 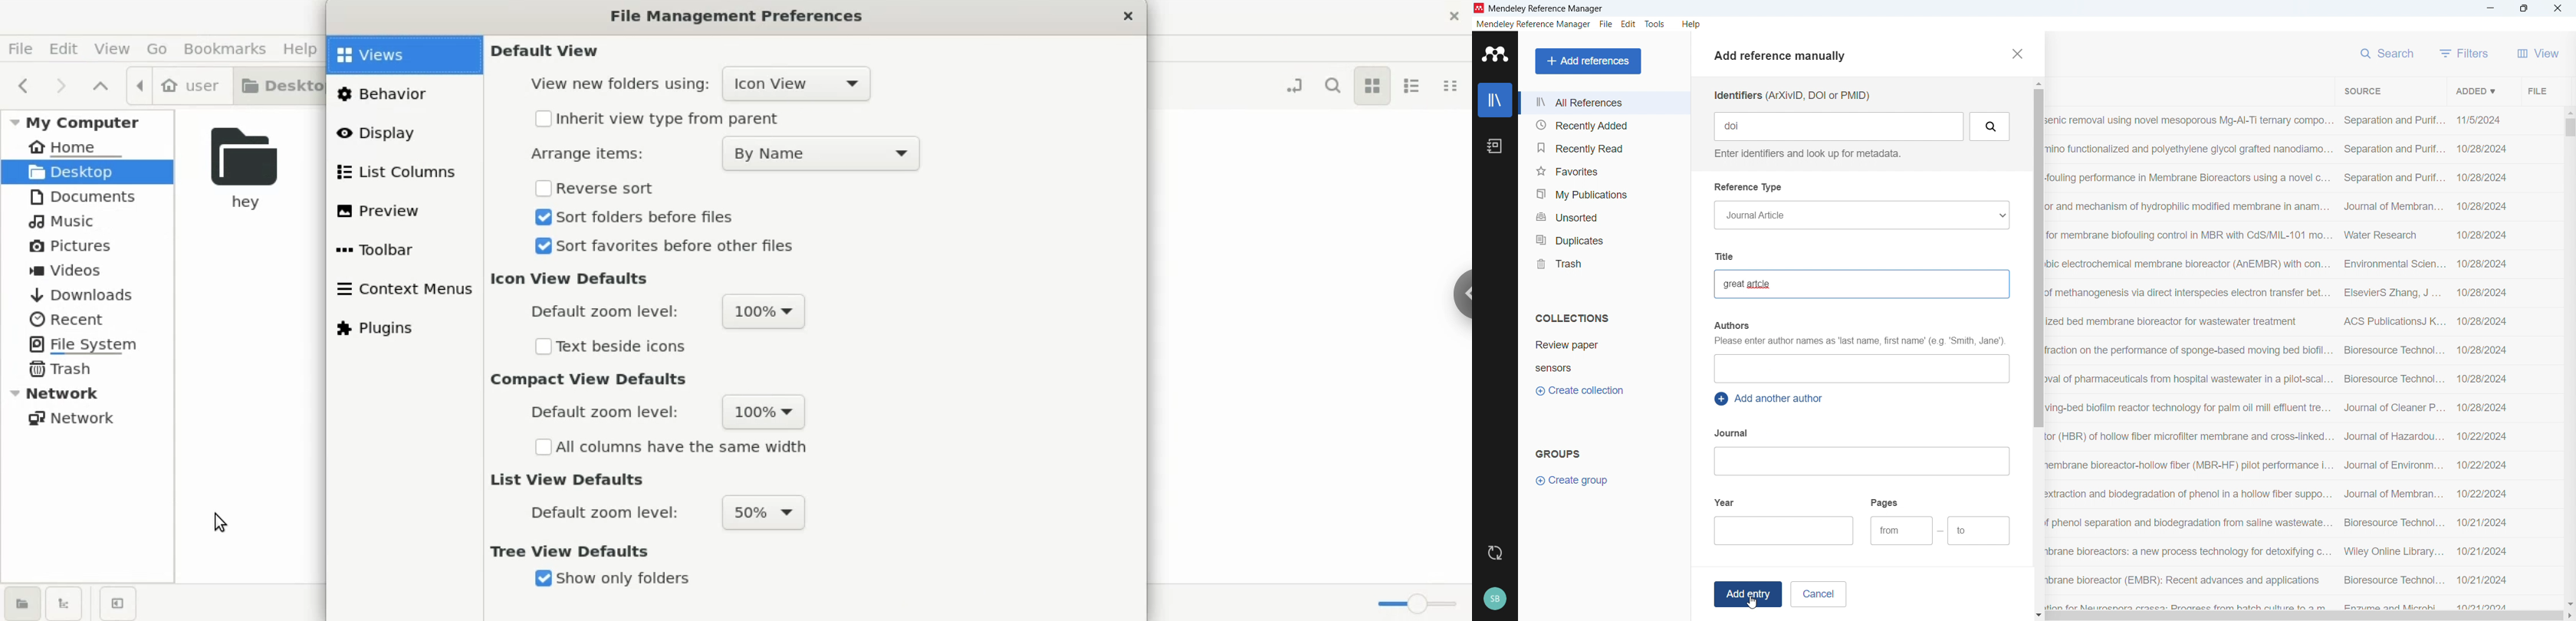 I want to click on View , so click(x=2538, y=53).